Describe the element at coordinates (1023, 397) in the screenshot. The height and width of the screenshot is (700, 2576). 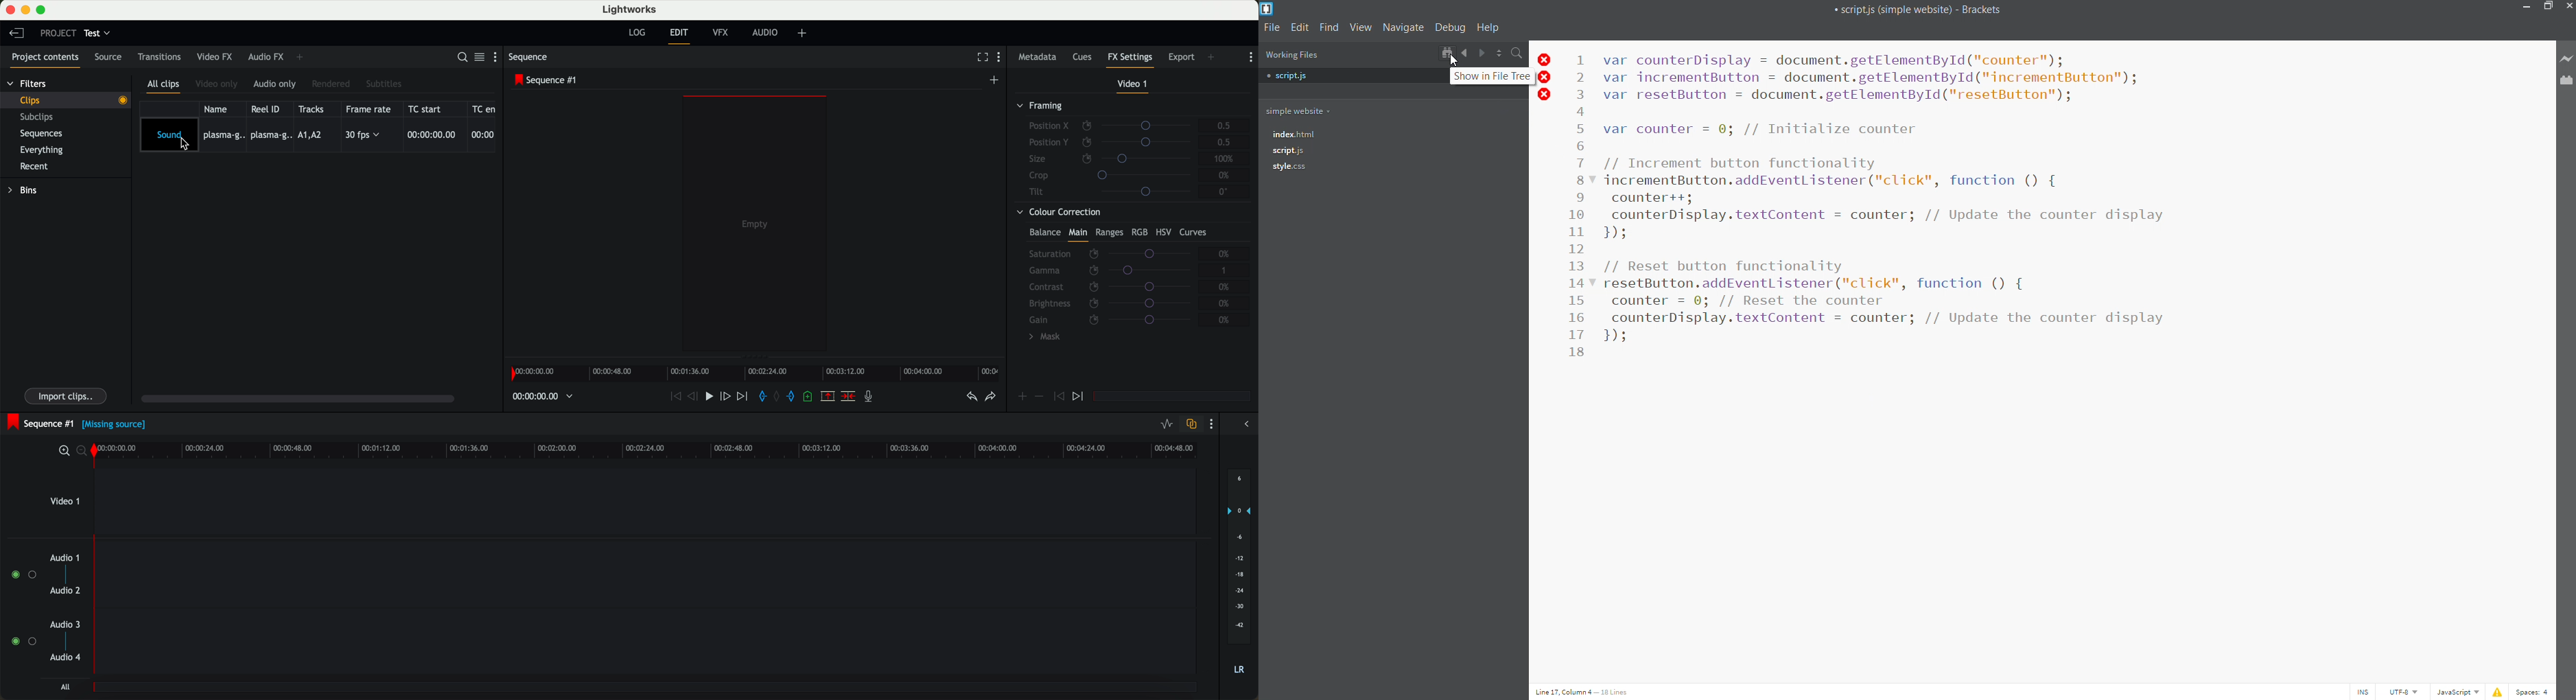
I see `add keyframe at the current position` at that location.